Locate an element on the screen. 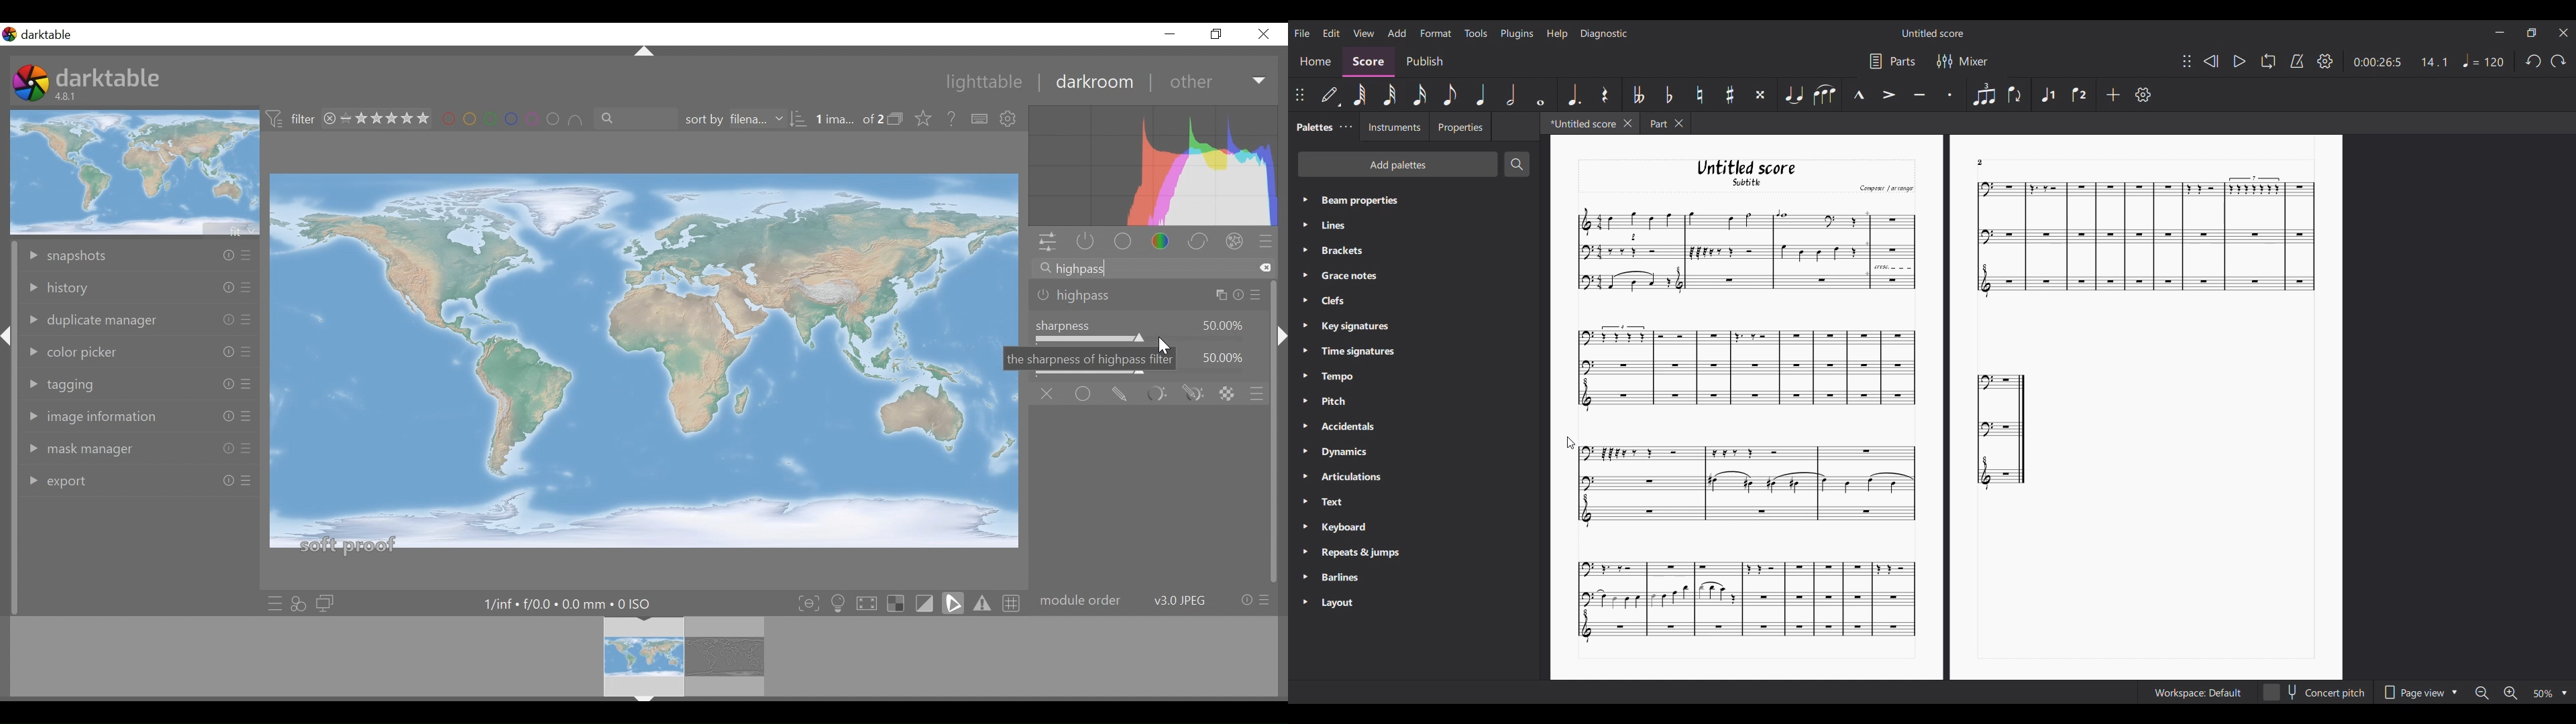 This screenshot has height=728, width=2576. Flip direction is located at coordinates (2015, 94).